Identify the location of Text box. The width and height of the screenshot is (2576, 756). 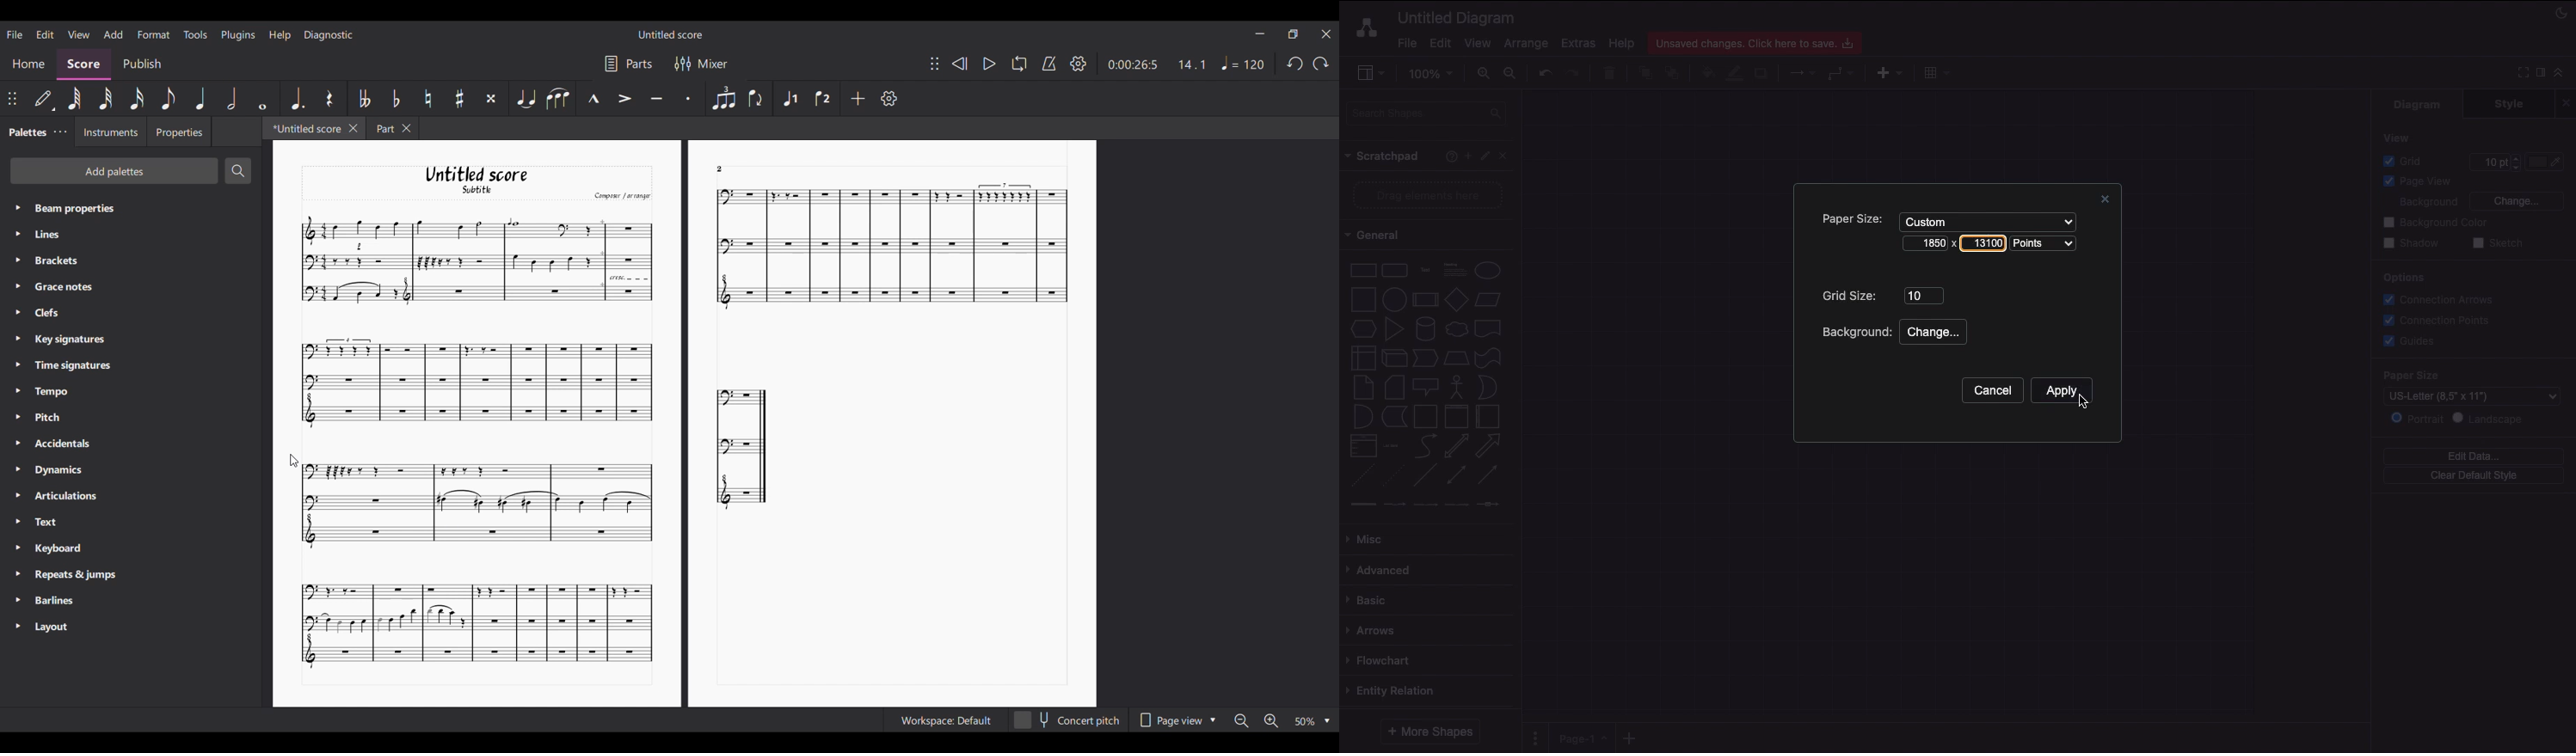
(1454, 270).